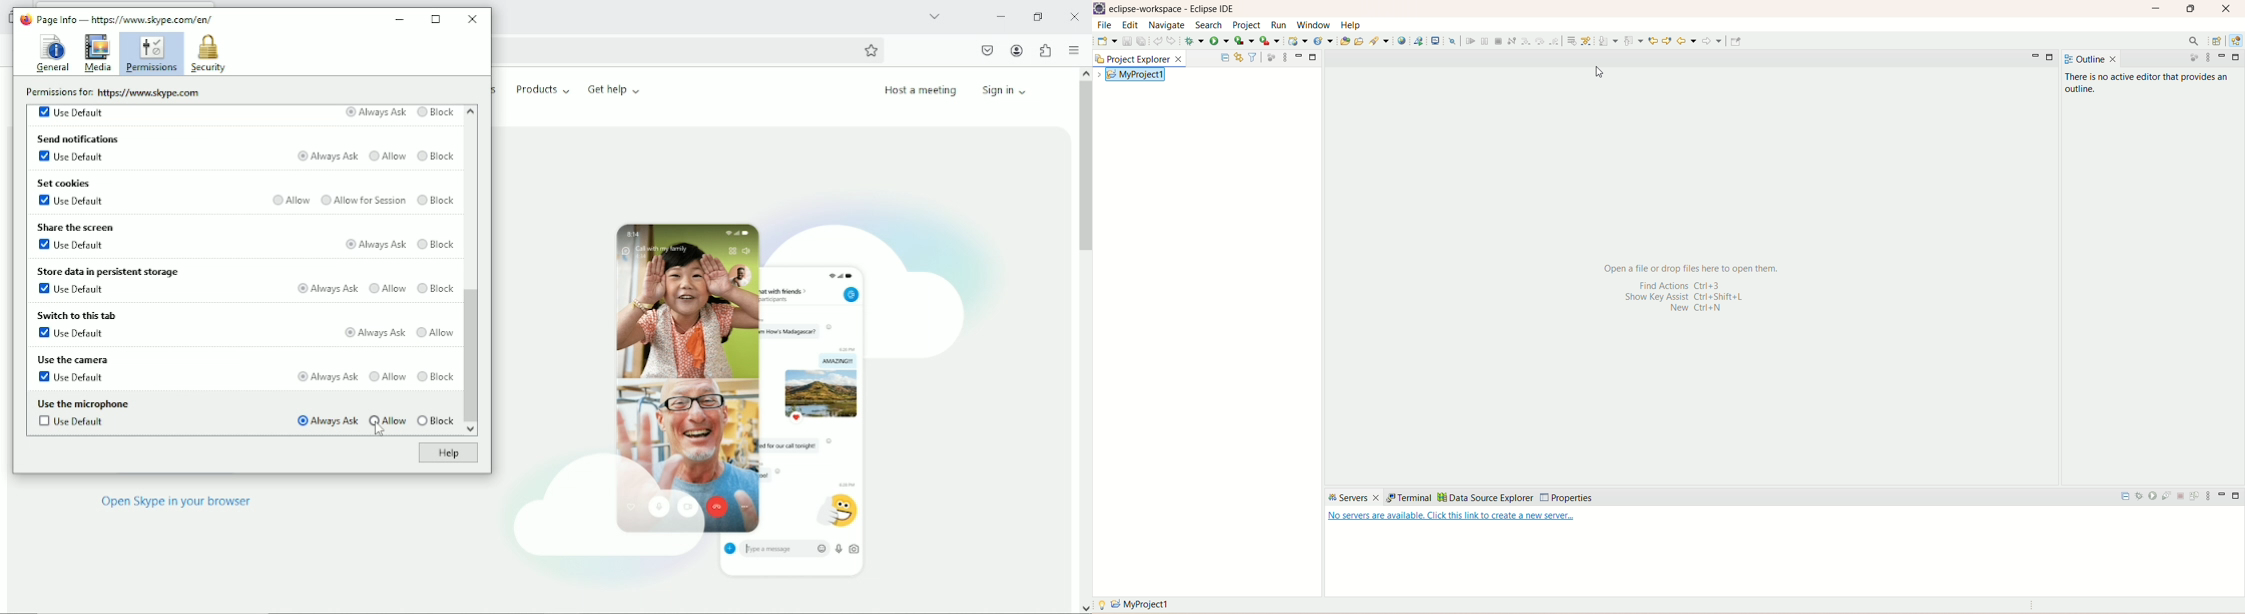 This screenshot has height=616, width=2268. I want to click on Permissions, so click(150, 54).